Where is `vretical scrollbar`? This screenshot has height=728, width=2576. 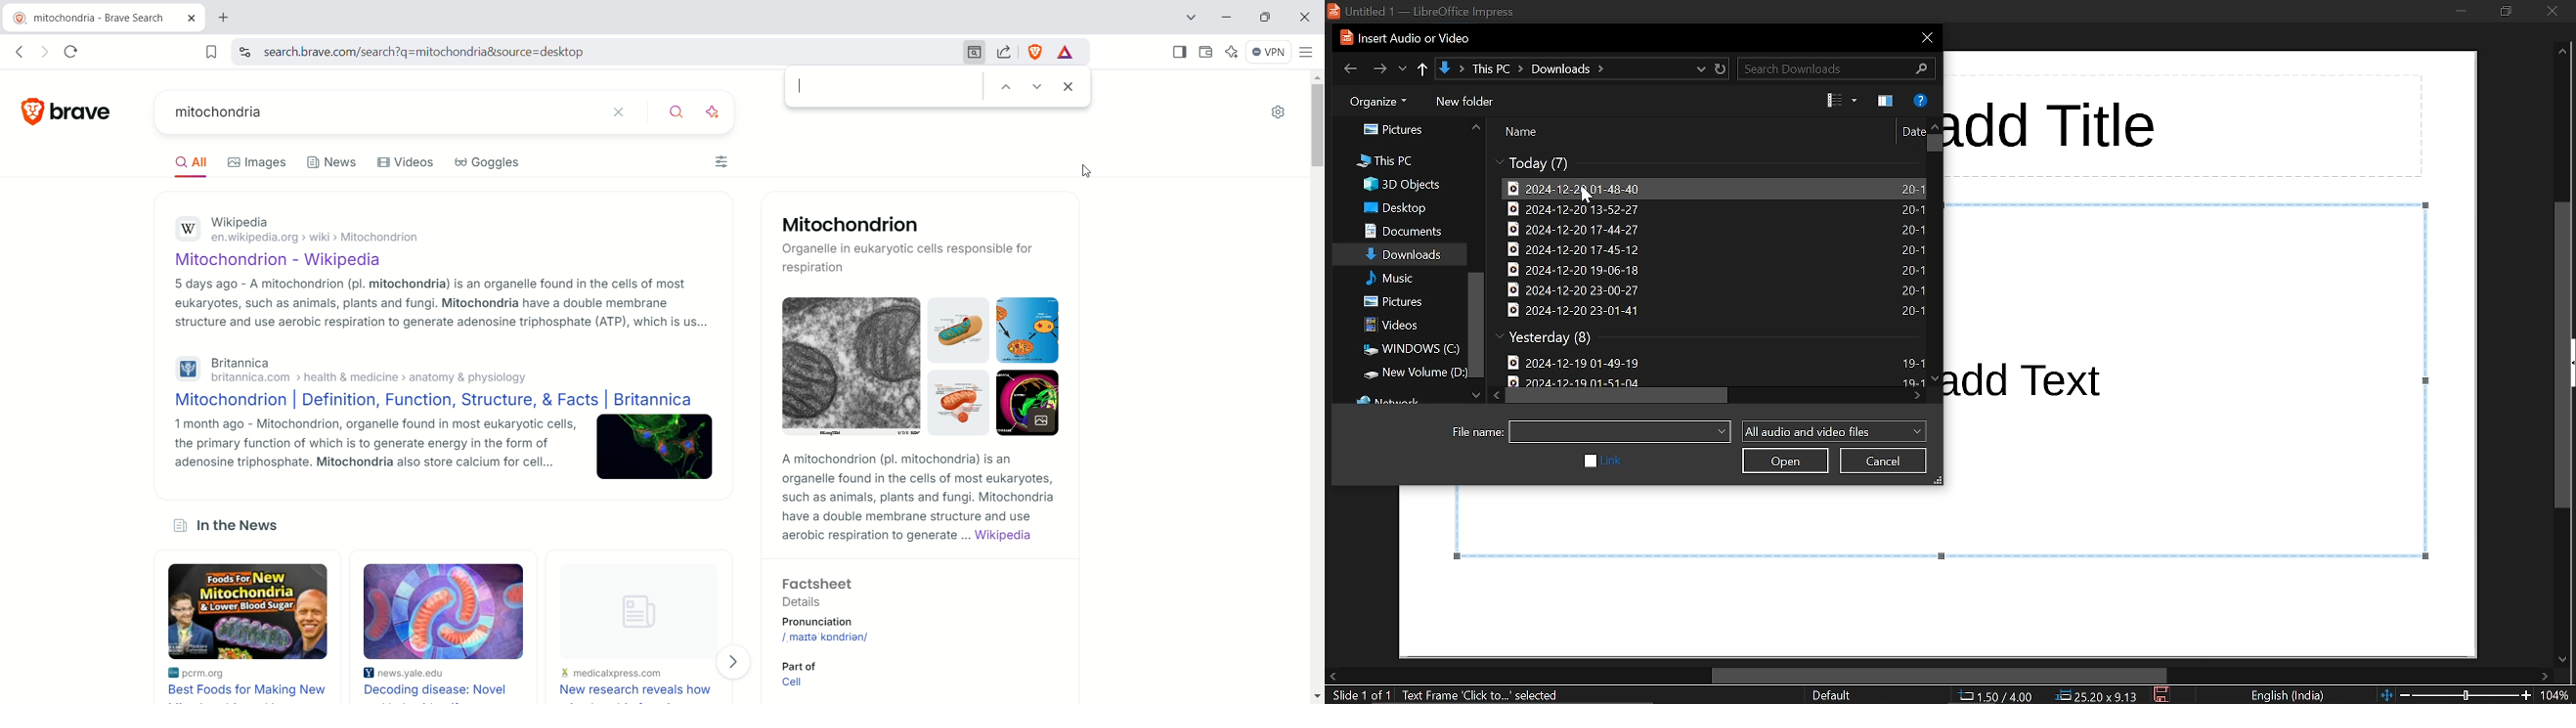
vretical scrollbar is located at coordinates (1476, 326).